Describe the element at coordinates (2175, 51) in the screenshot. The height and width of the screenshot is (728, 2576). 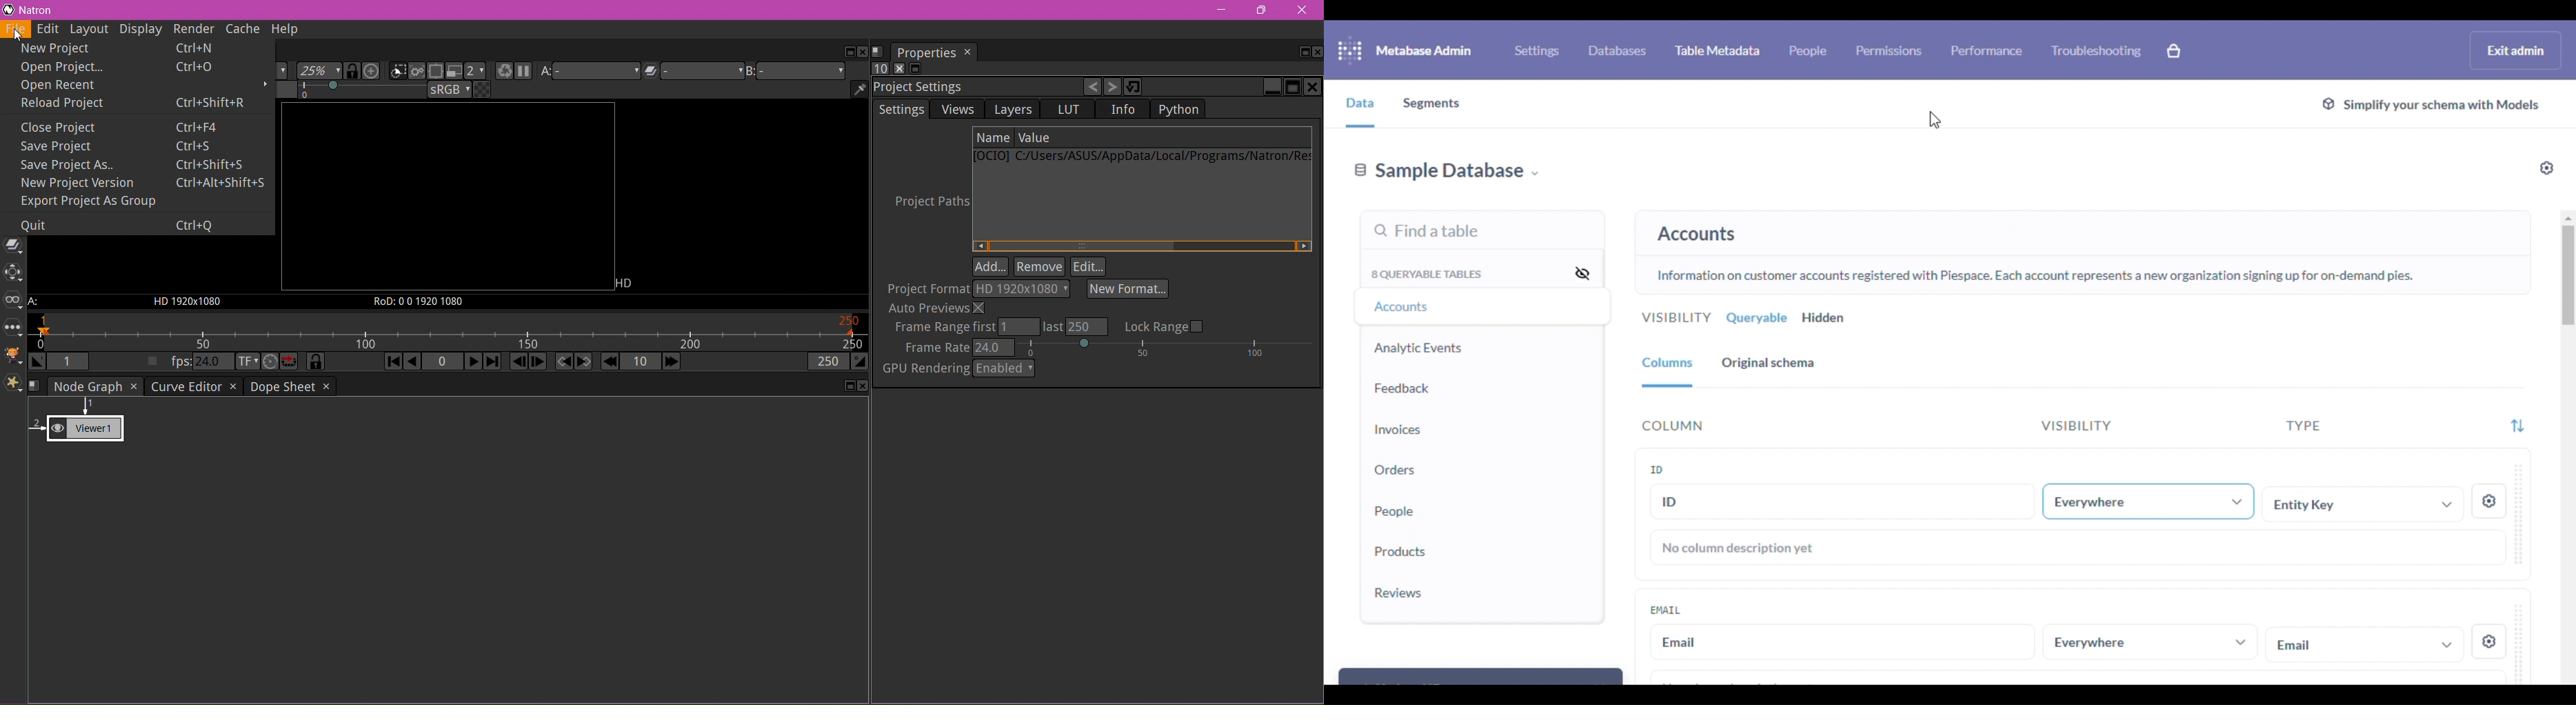
I see `explore paid features` at that location.